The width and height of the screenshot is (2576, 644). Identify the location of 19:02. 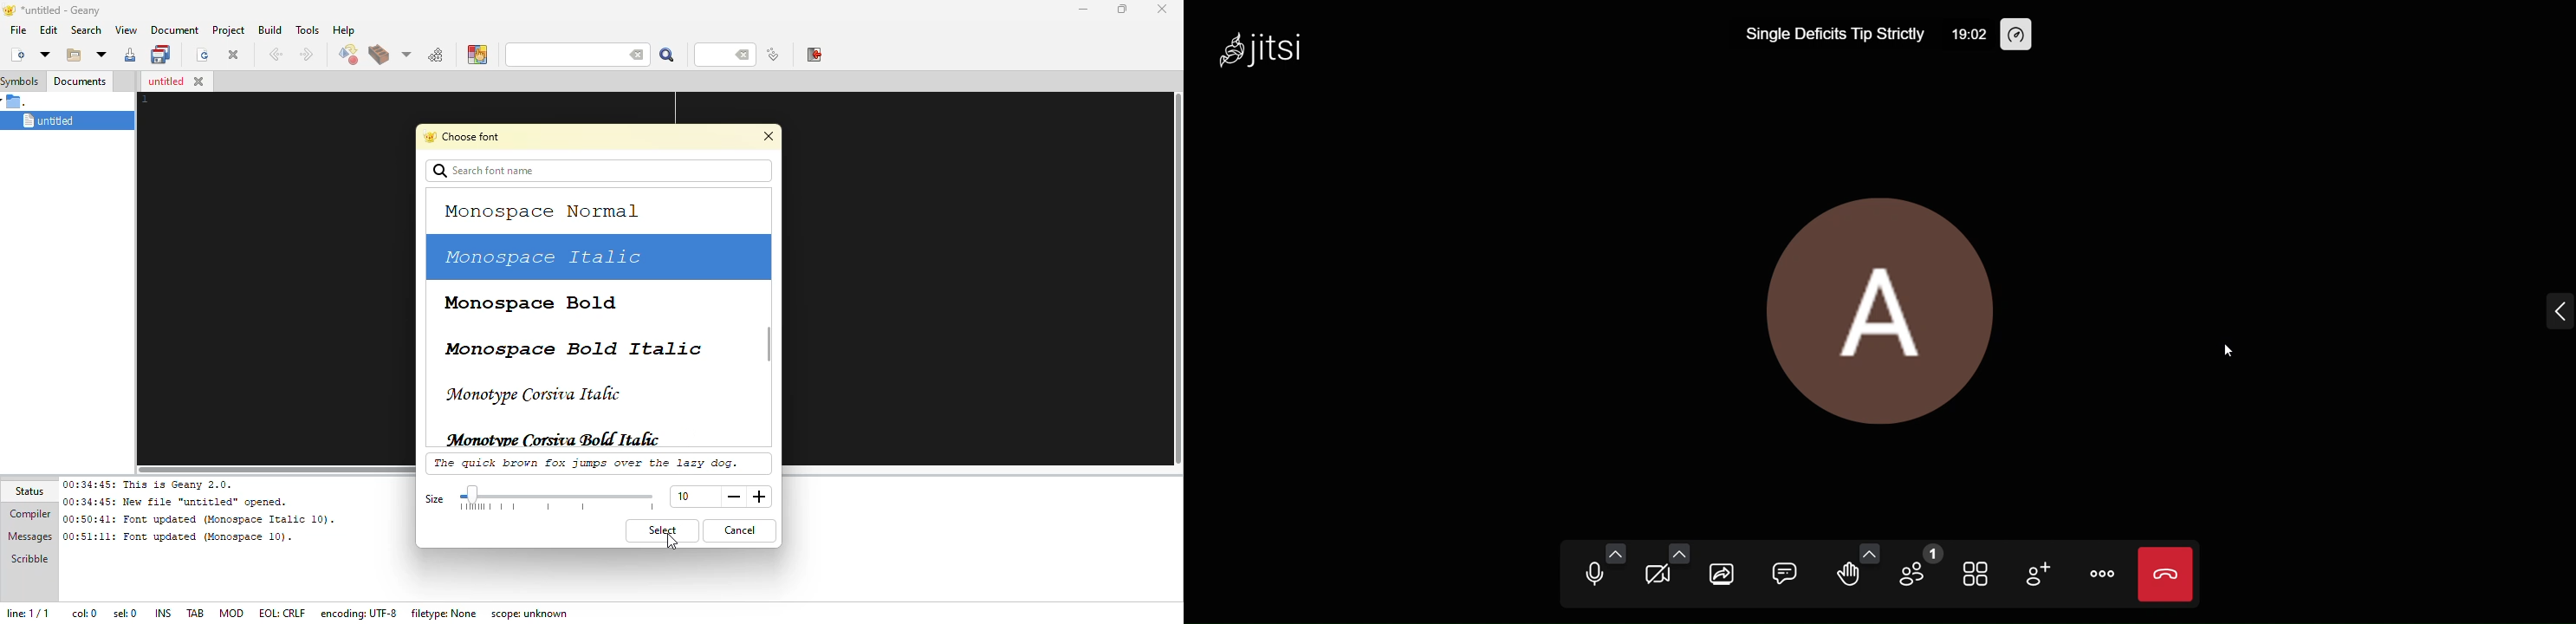
(1959, 34).